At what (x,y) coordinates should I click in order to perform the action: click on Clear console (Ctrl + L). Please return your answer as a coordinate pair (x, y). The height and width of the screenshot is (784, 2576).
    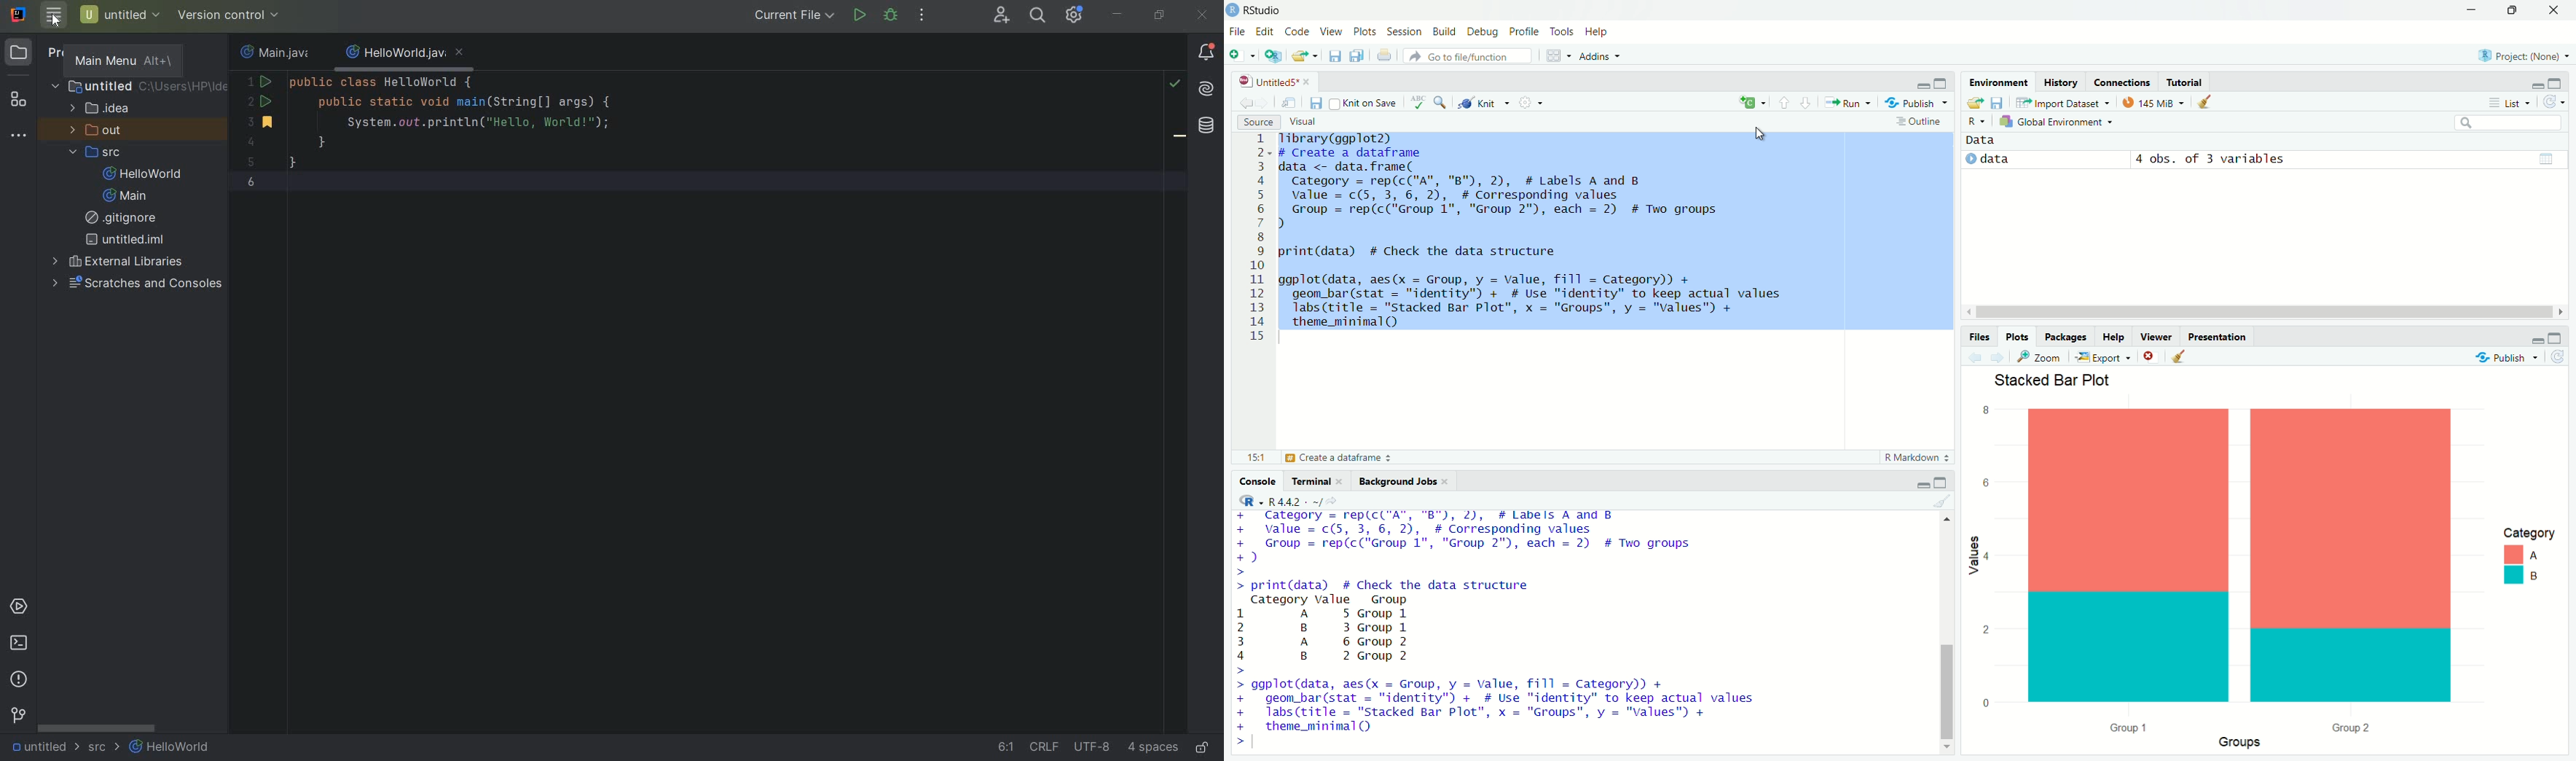
    Looking at the image, I should click on (2206, 101).